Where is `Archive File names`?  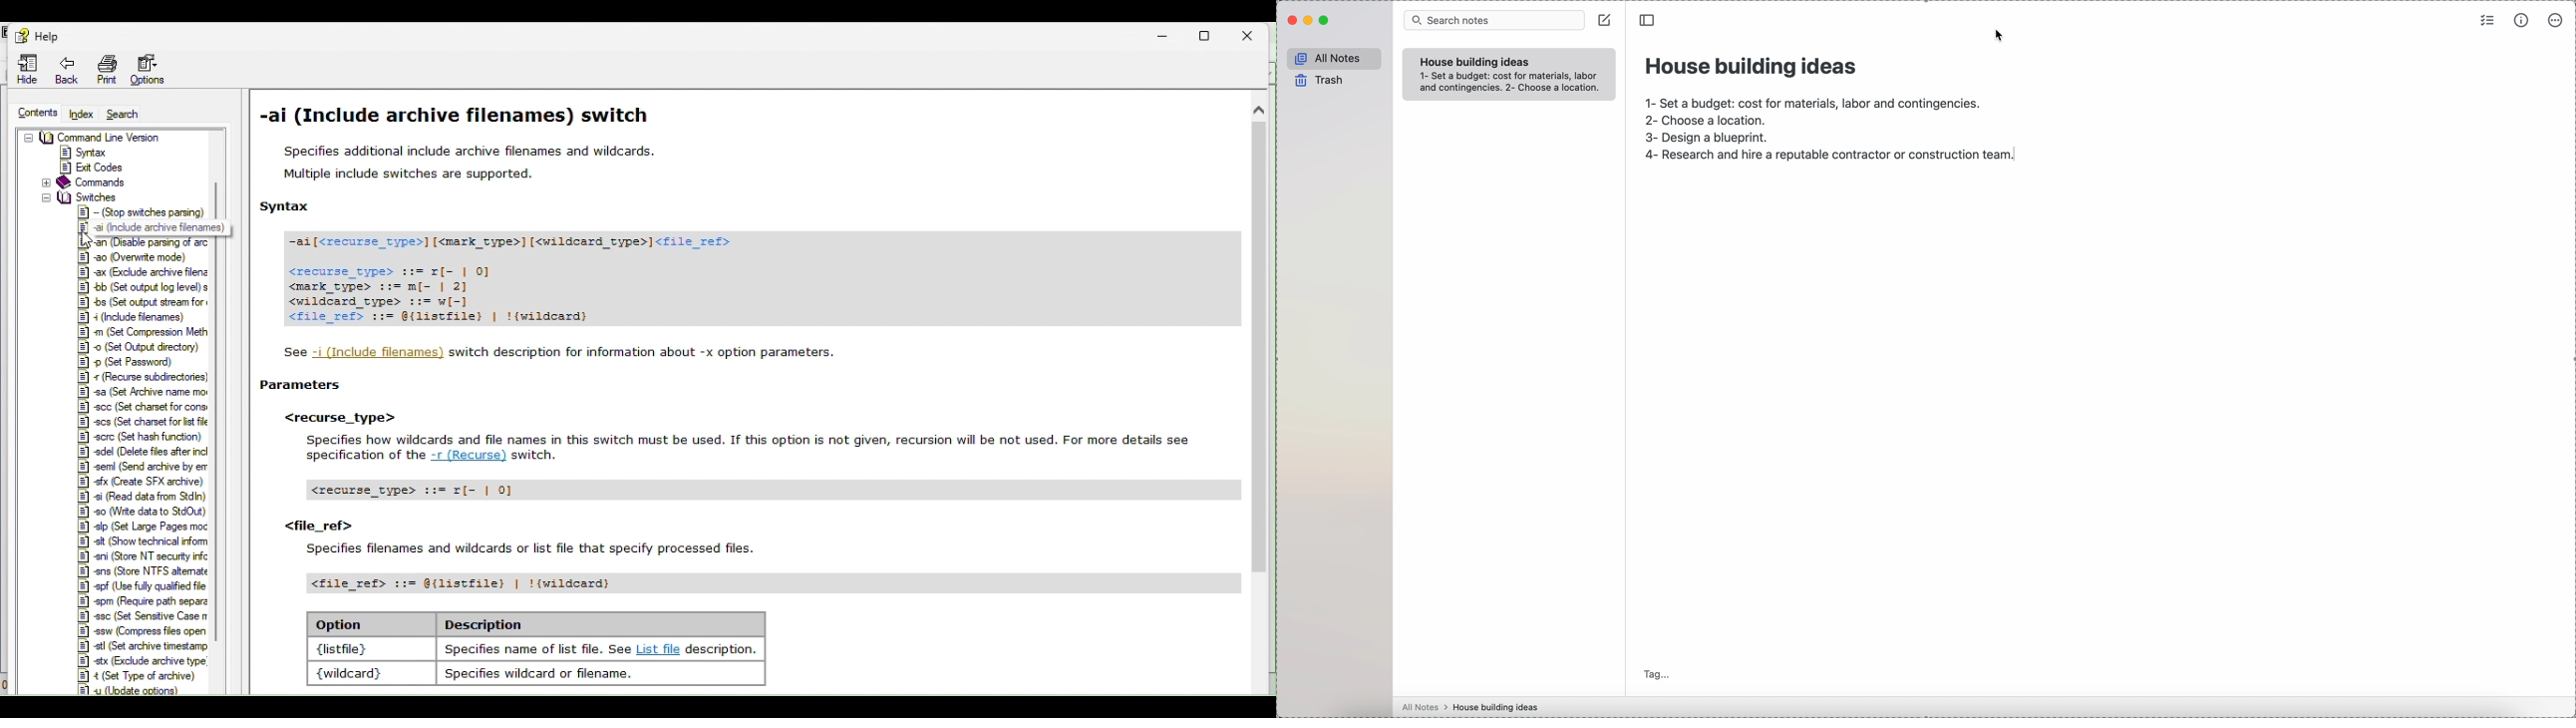
Archive File names is located at coordinates (744, 391).